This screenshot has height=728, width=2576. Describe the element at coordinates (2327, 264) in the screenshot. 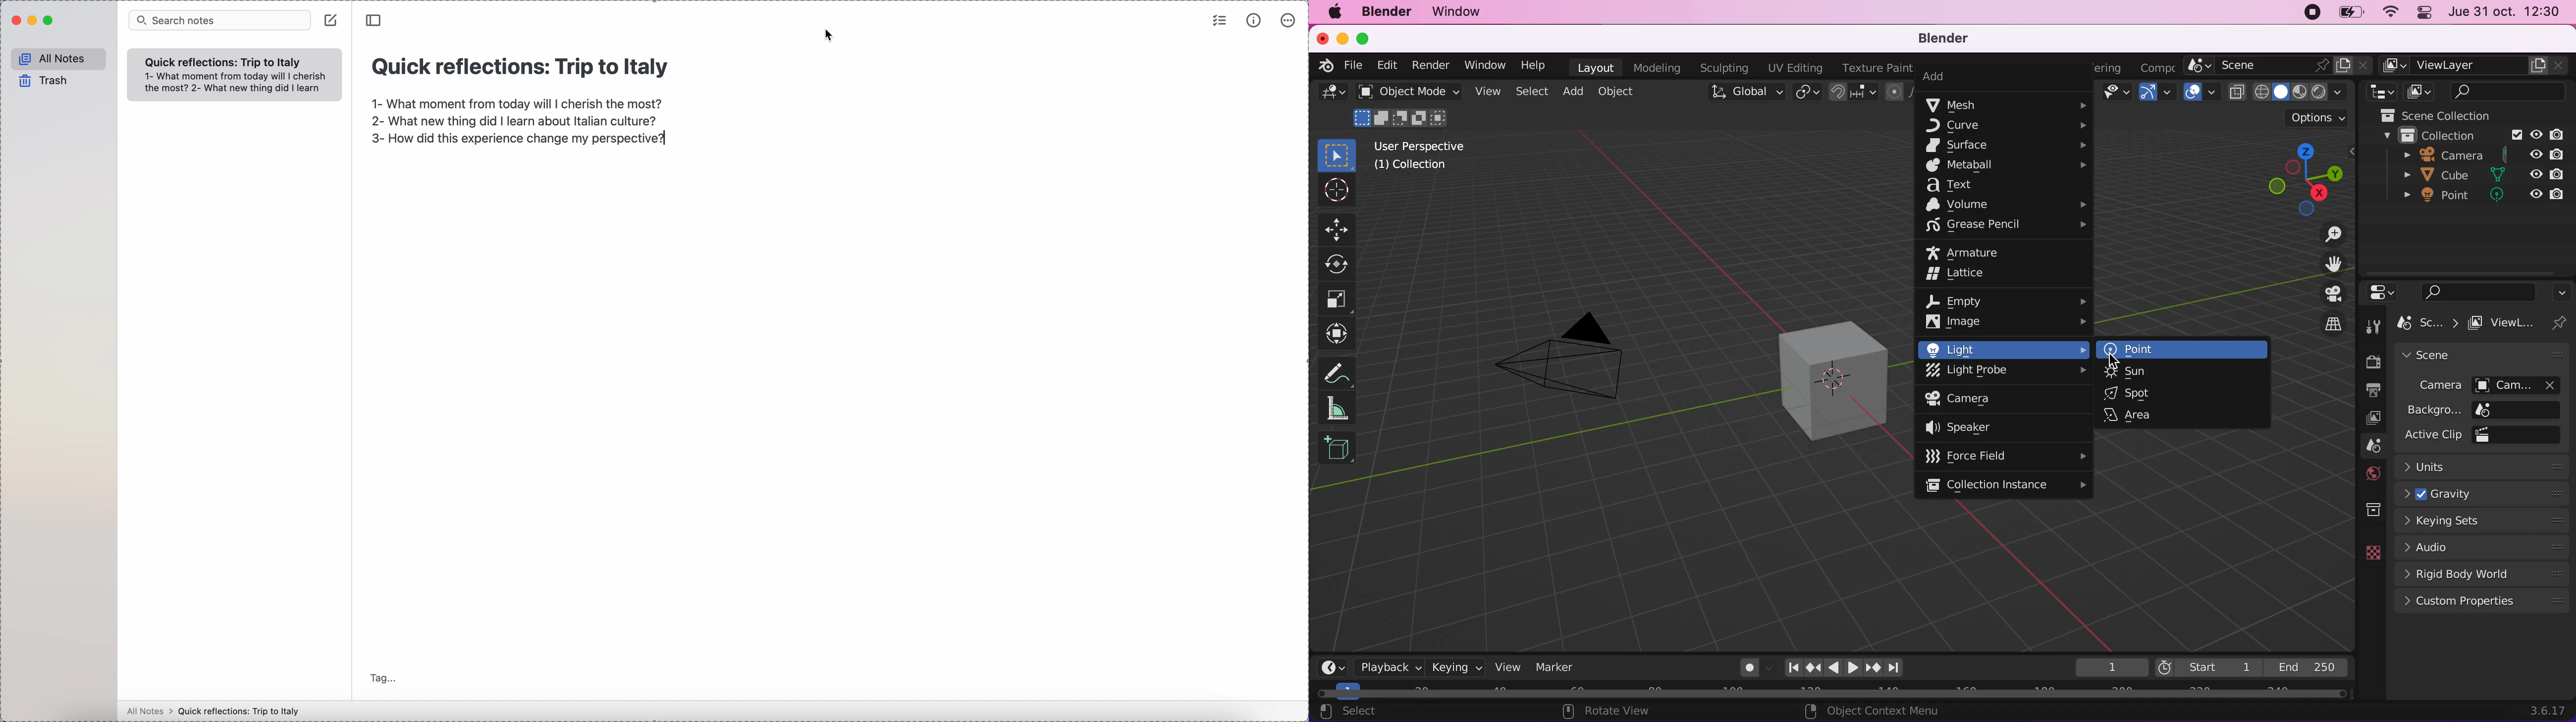

I see `move the view` at that location.